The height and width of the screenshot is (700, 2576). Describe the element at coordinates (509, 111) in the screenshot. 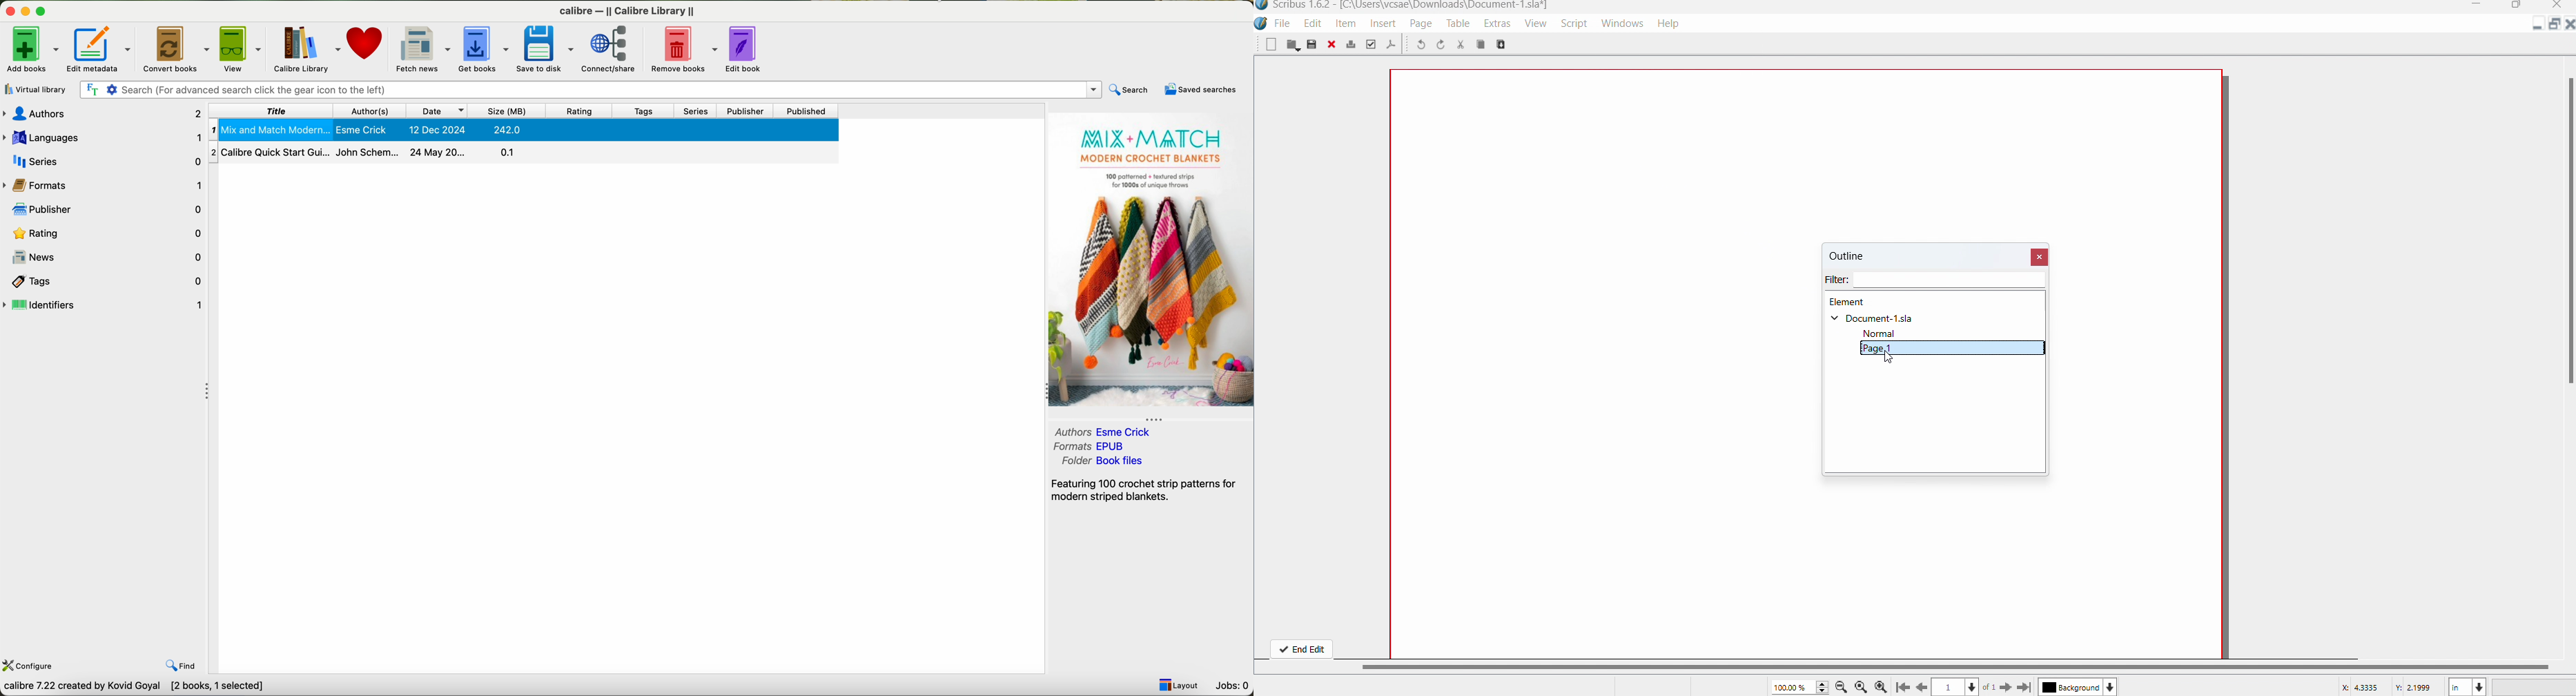

I see `size` at that location.